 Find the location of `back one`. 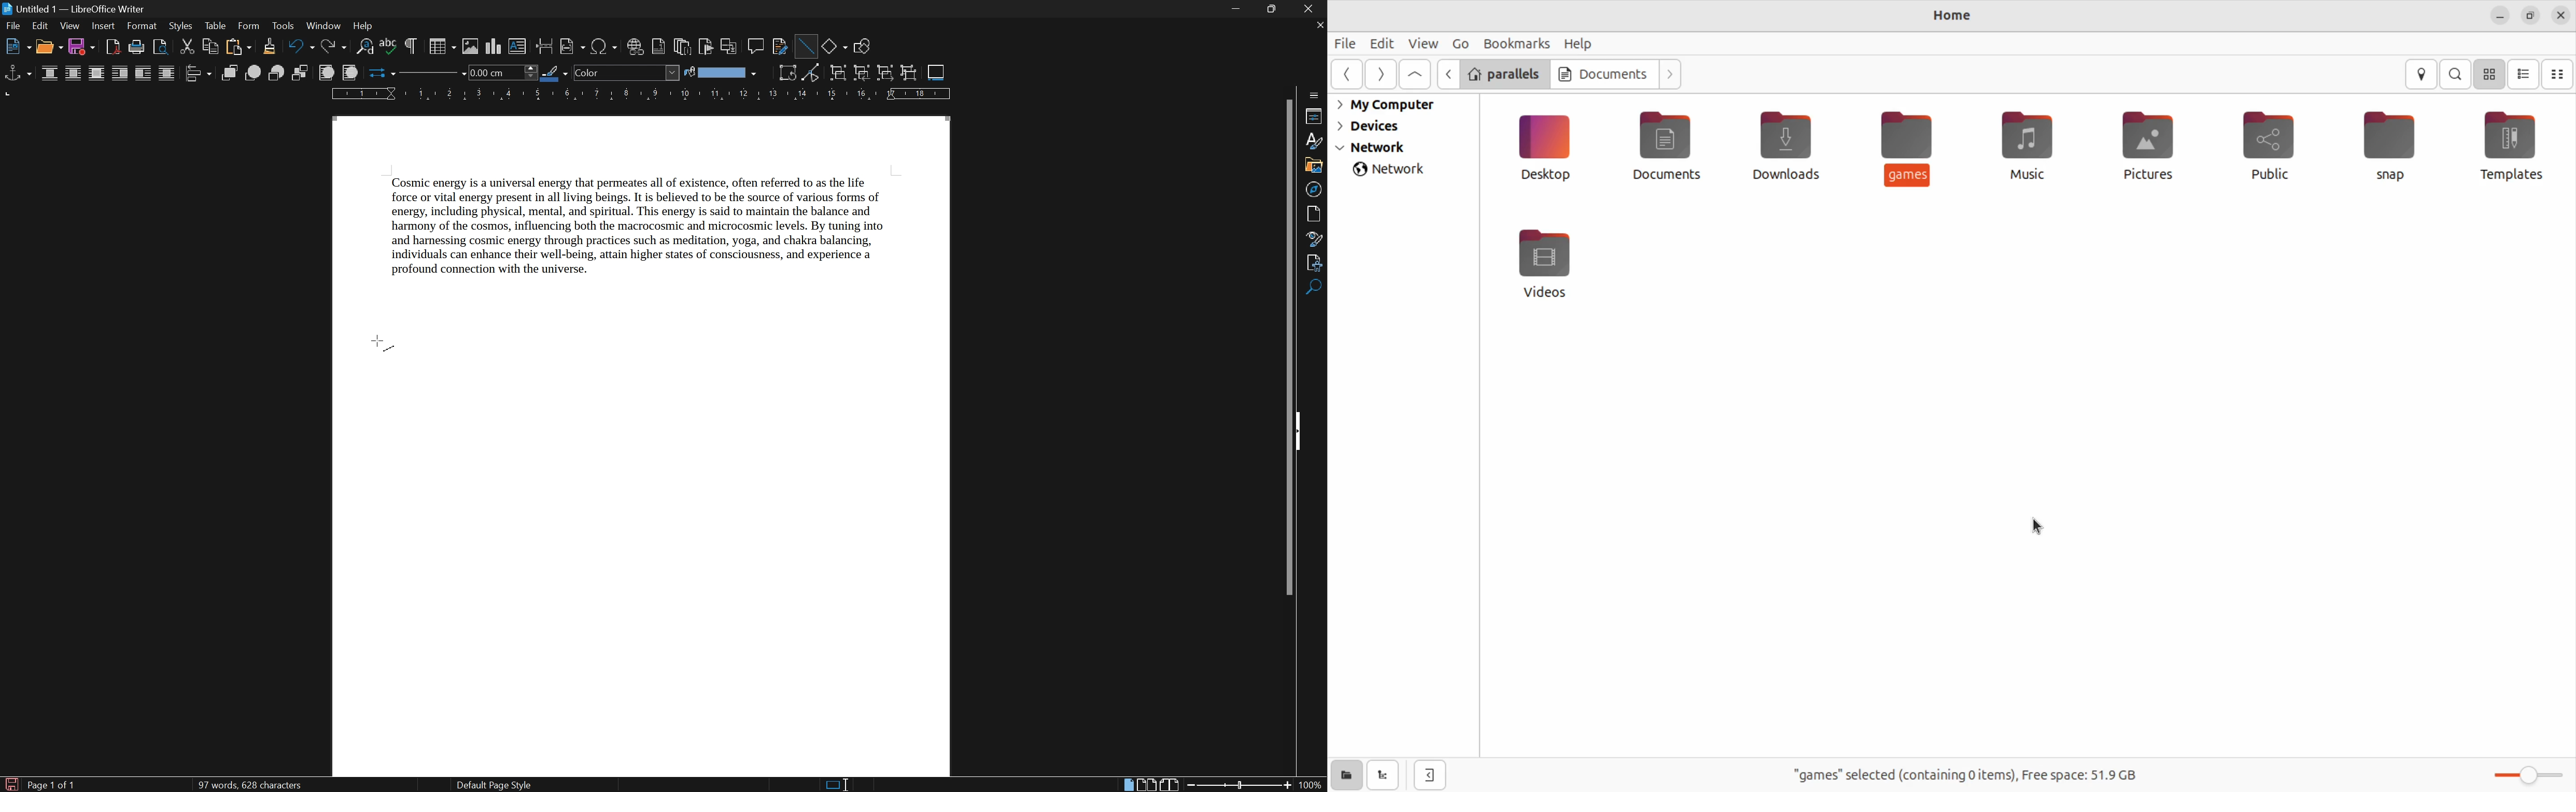

back one is located at coordinates (278, 73).